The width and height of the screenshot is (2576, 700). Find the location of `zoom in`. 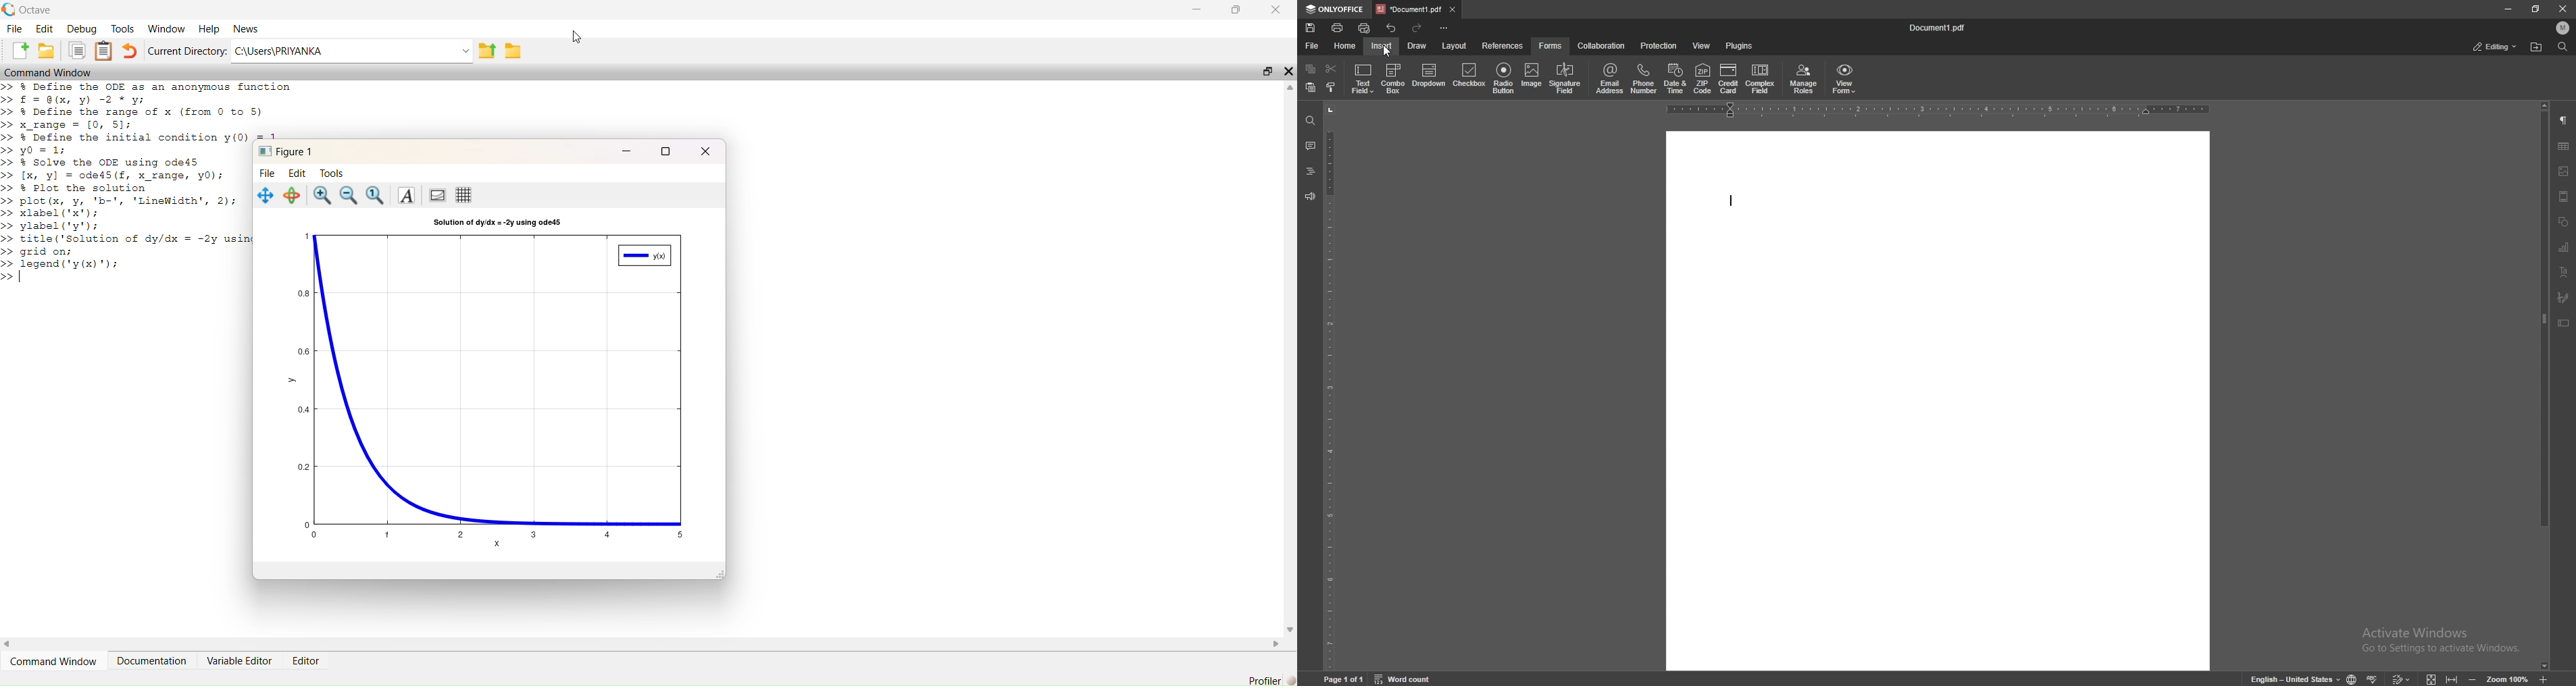

zoom in is located at coordinates (2547, 679).